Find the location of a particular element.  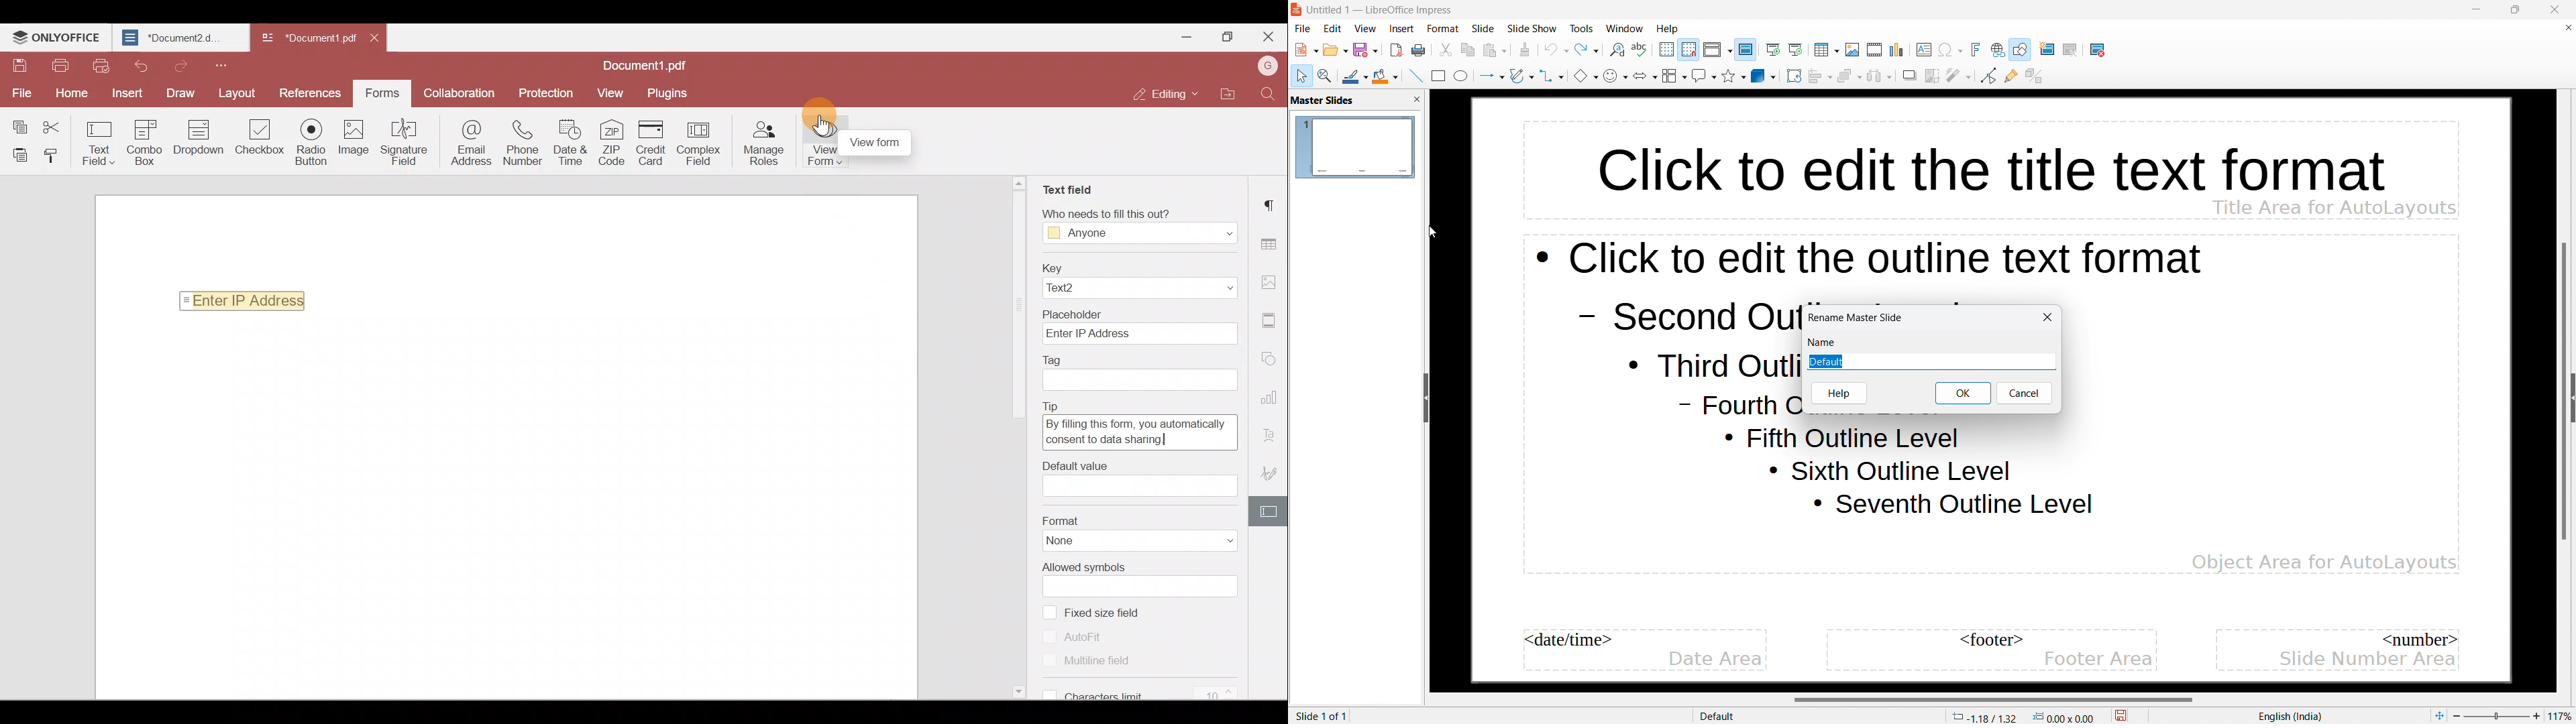

ZIP Code is located at coordinates (611, 145).